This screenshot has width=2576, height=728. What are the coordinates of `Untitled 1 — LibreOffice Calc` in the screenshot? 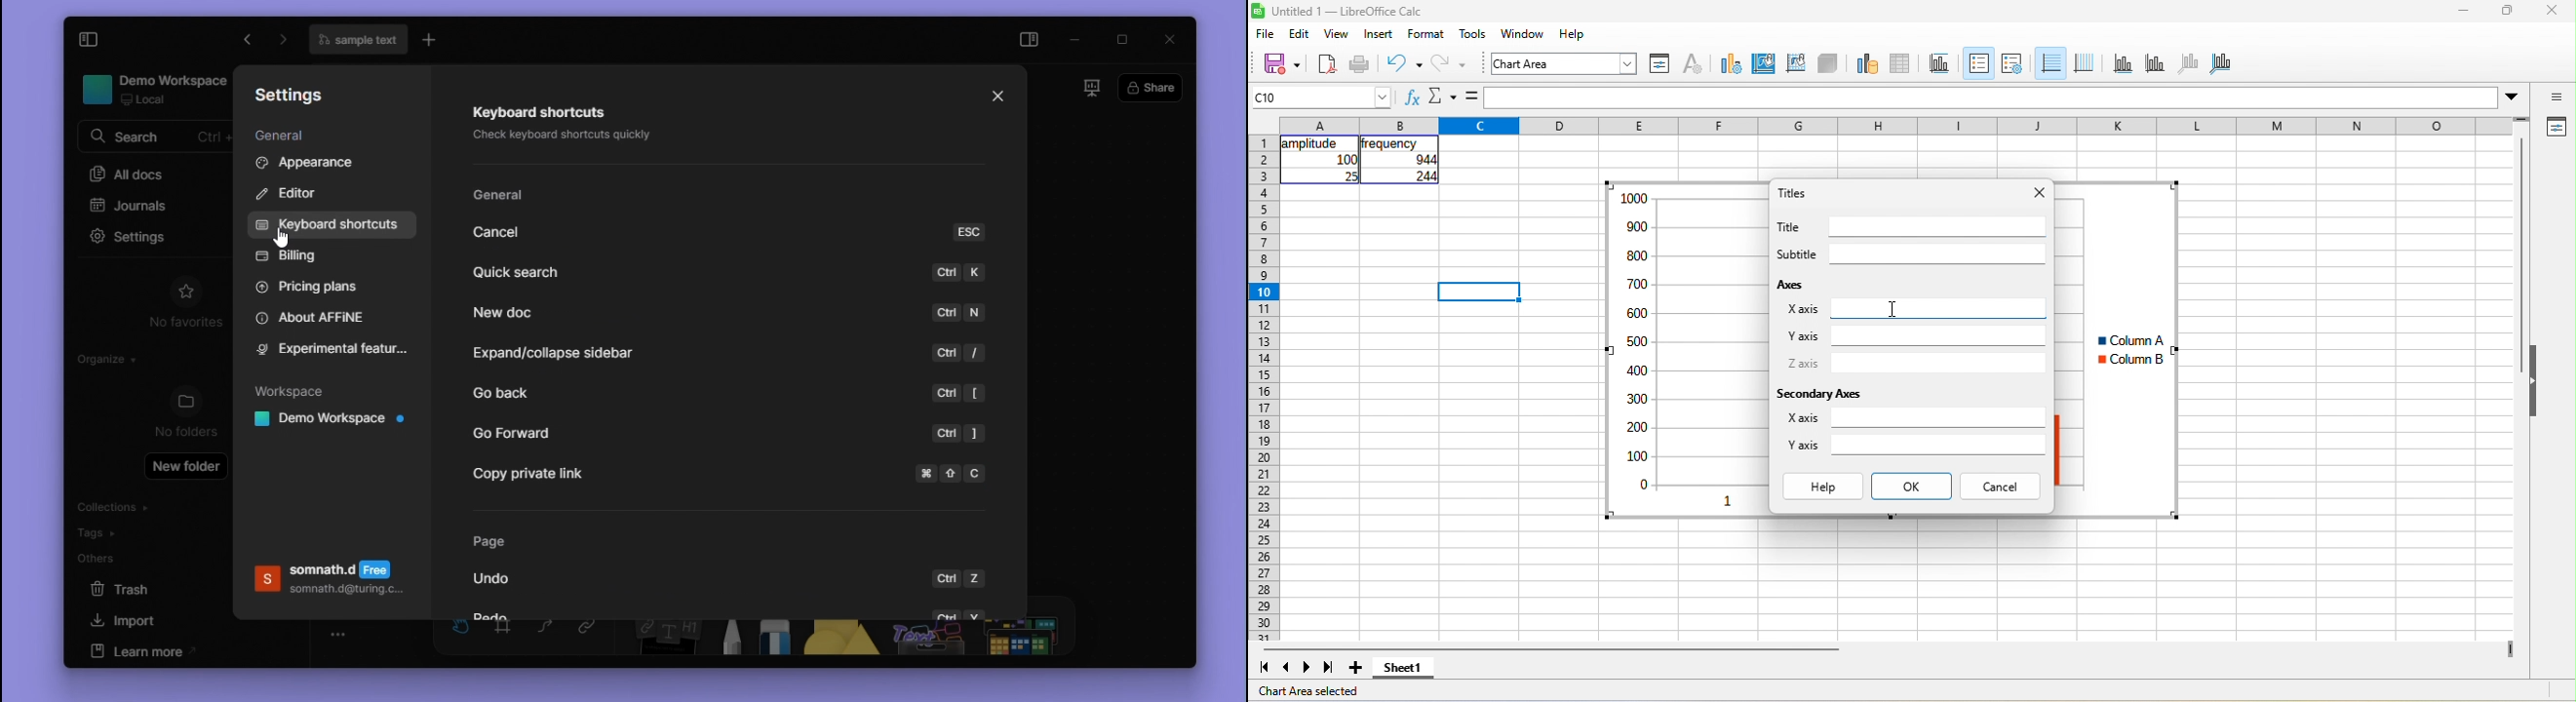 It's located at (1348, 12).